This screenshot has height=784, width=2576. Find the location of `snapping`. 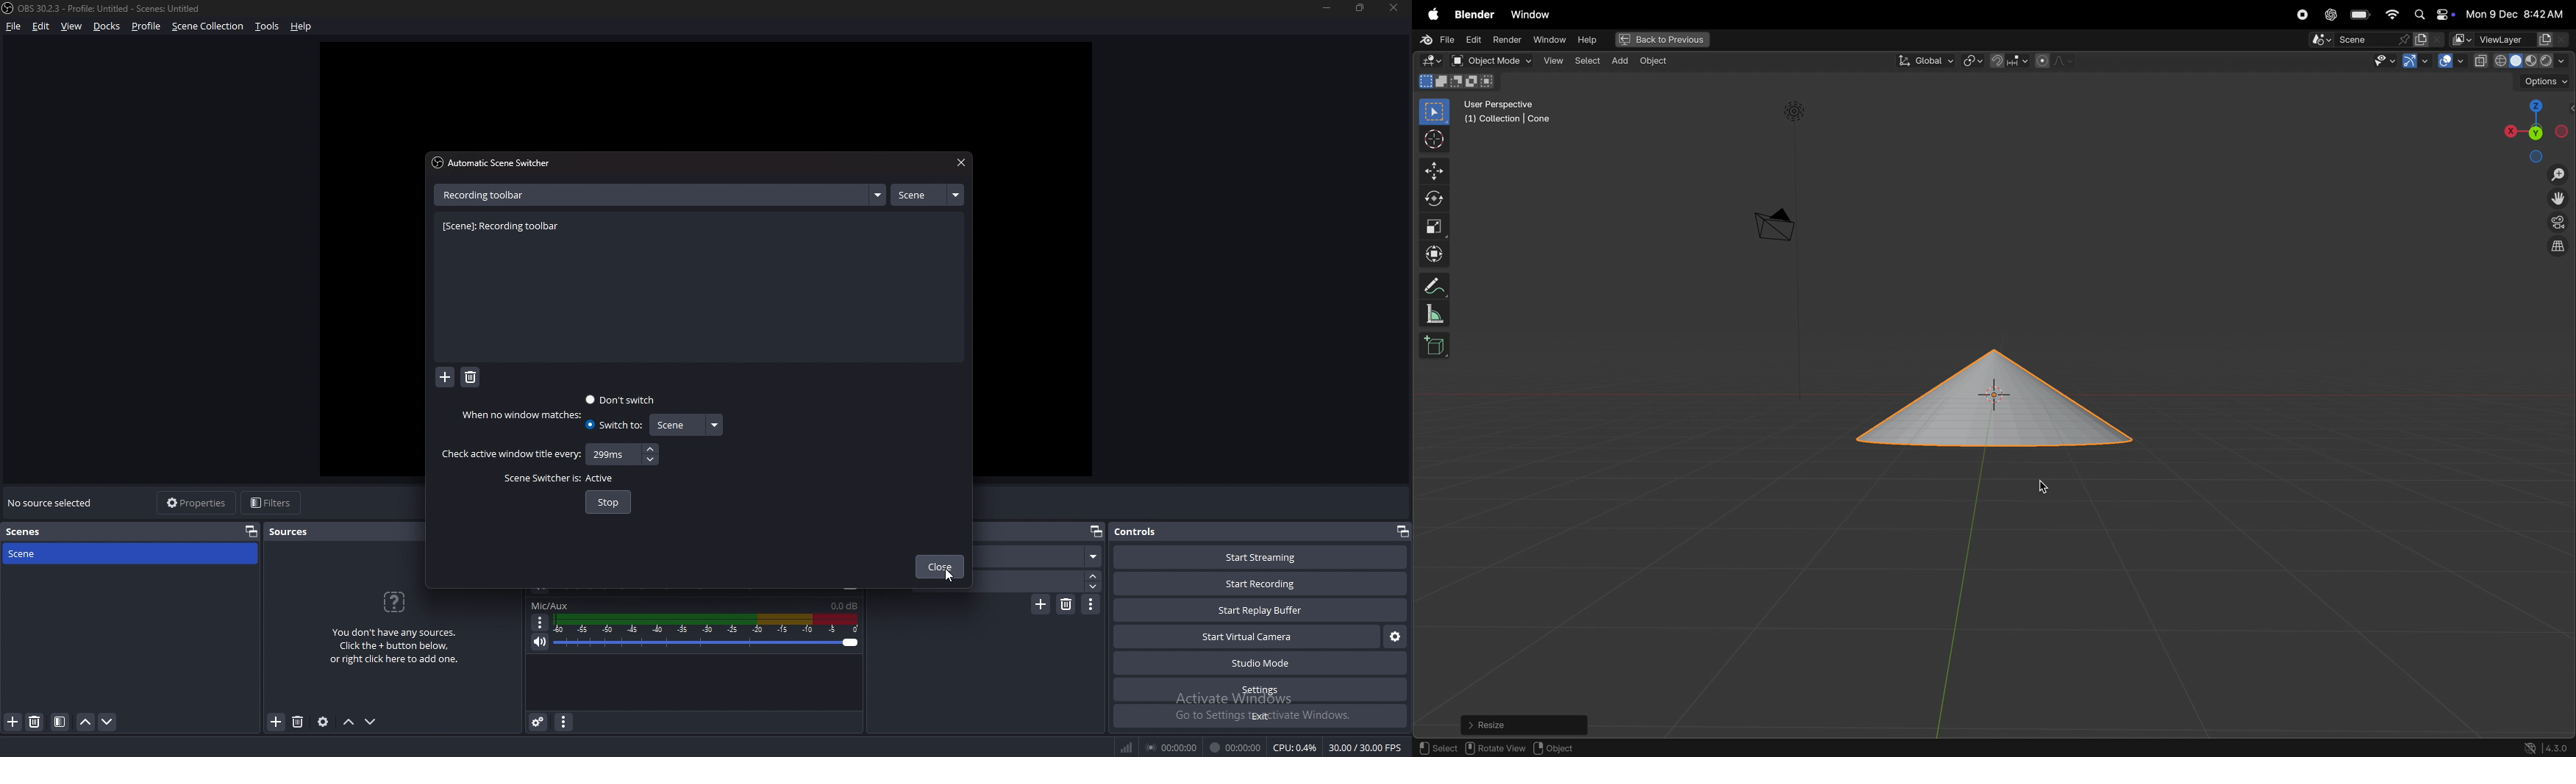

snapping is located at coordinates (2010, 60).